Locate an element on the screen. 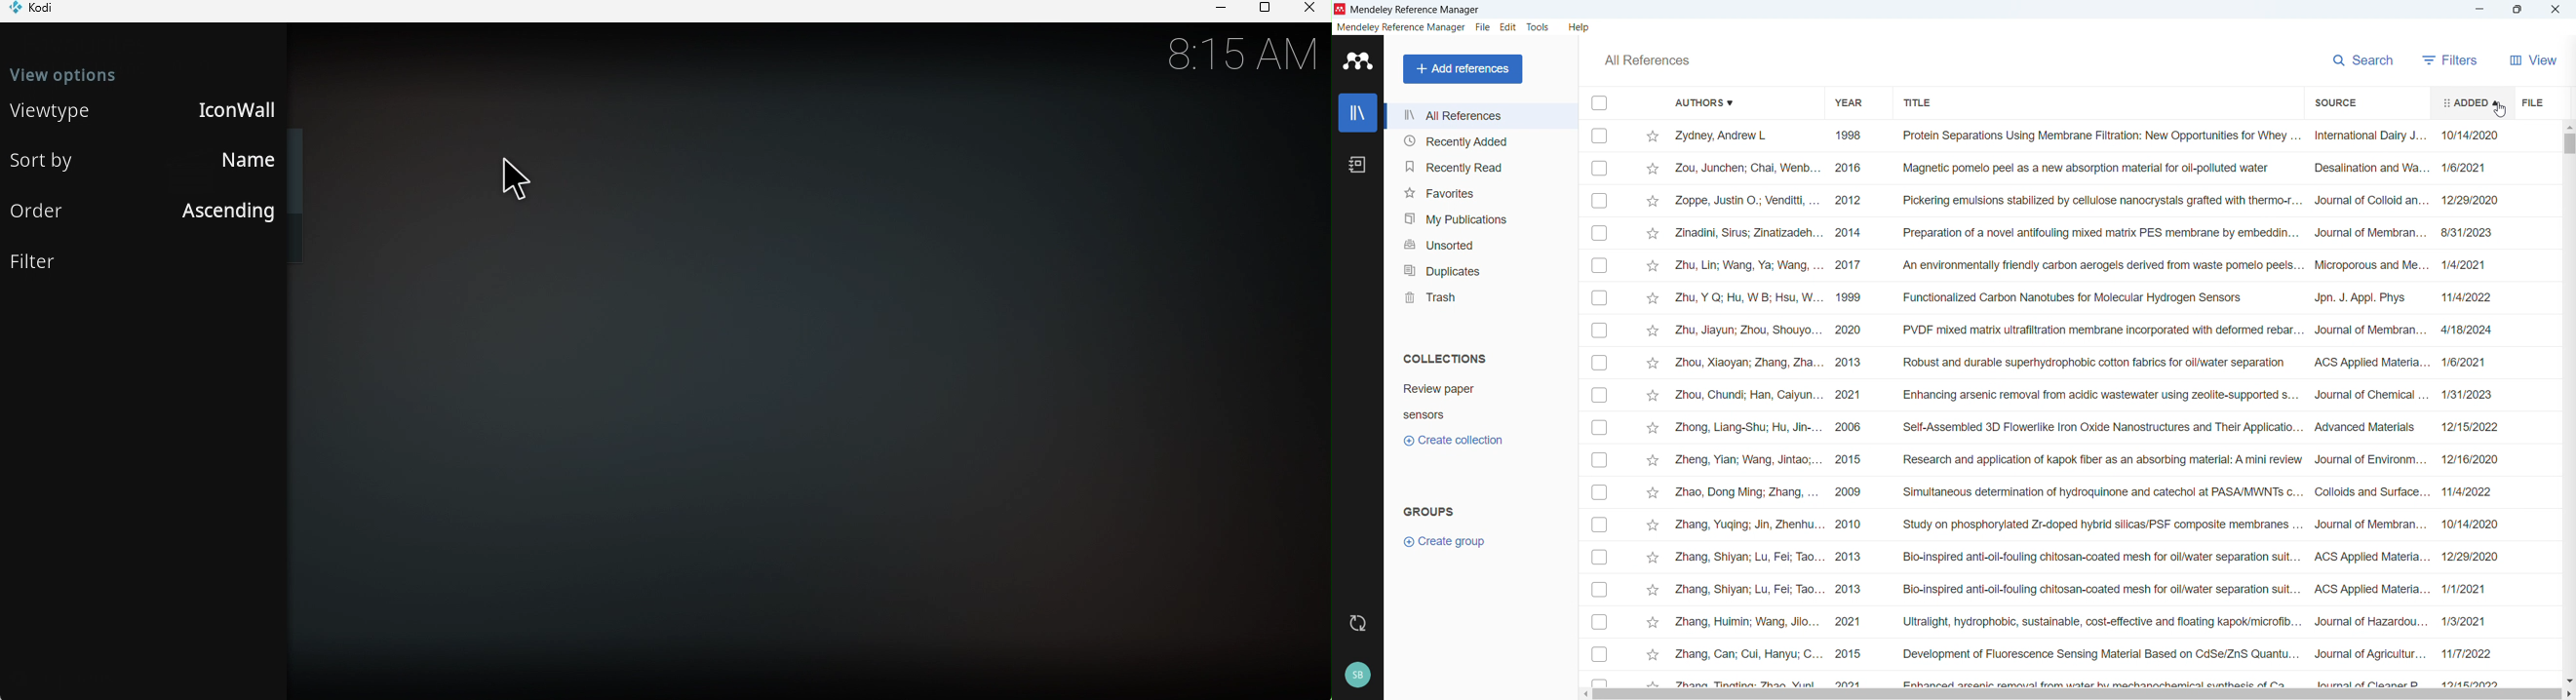  minimise  is located at coordinates (2479, 10).